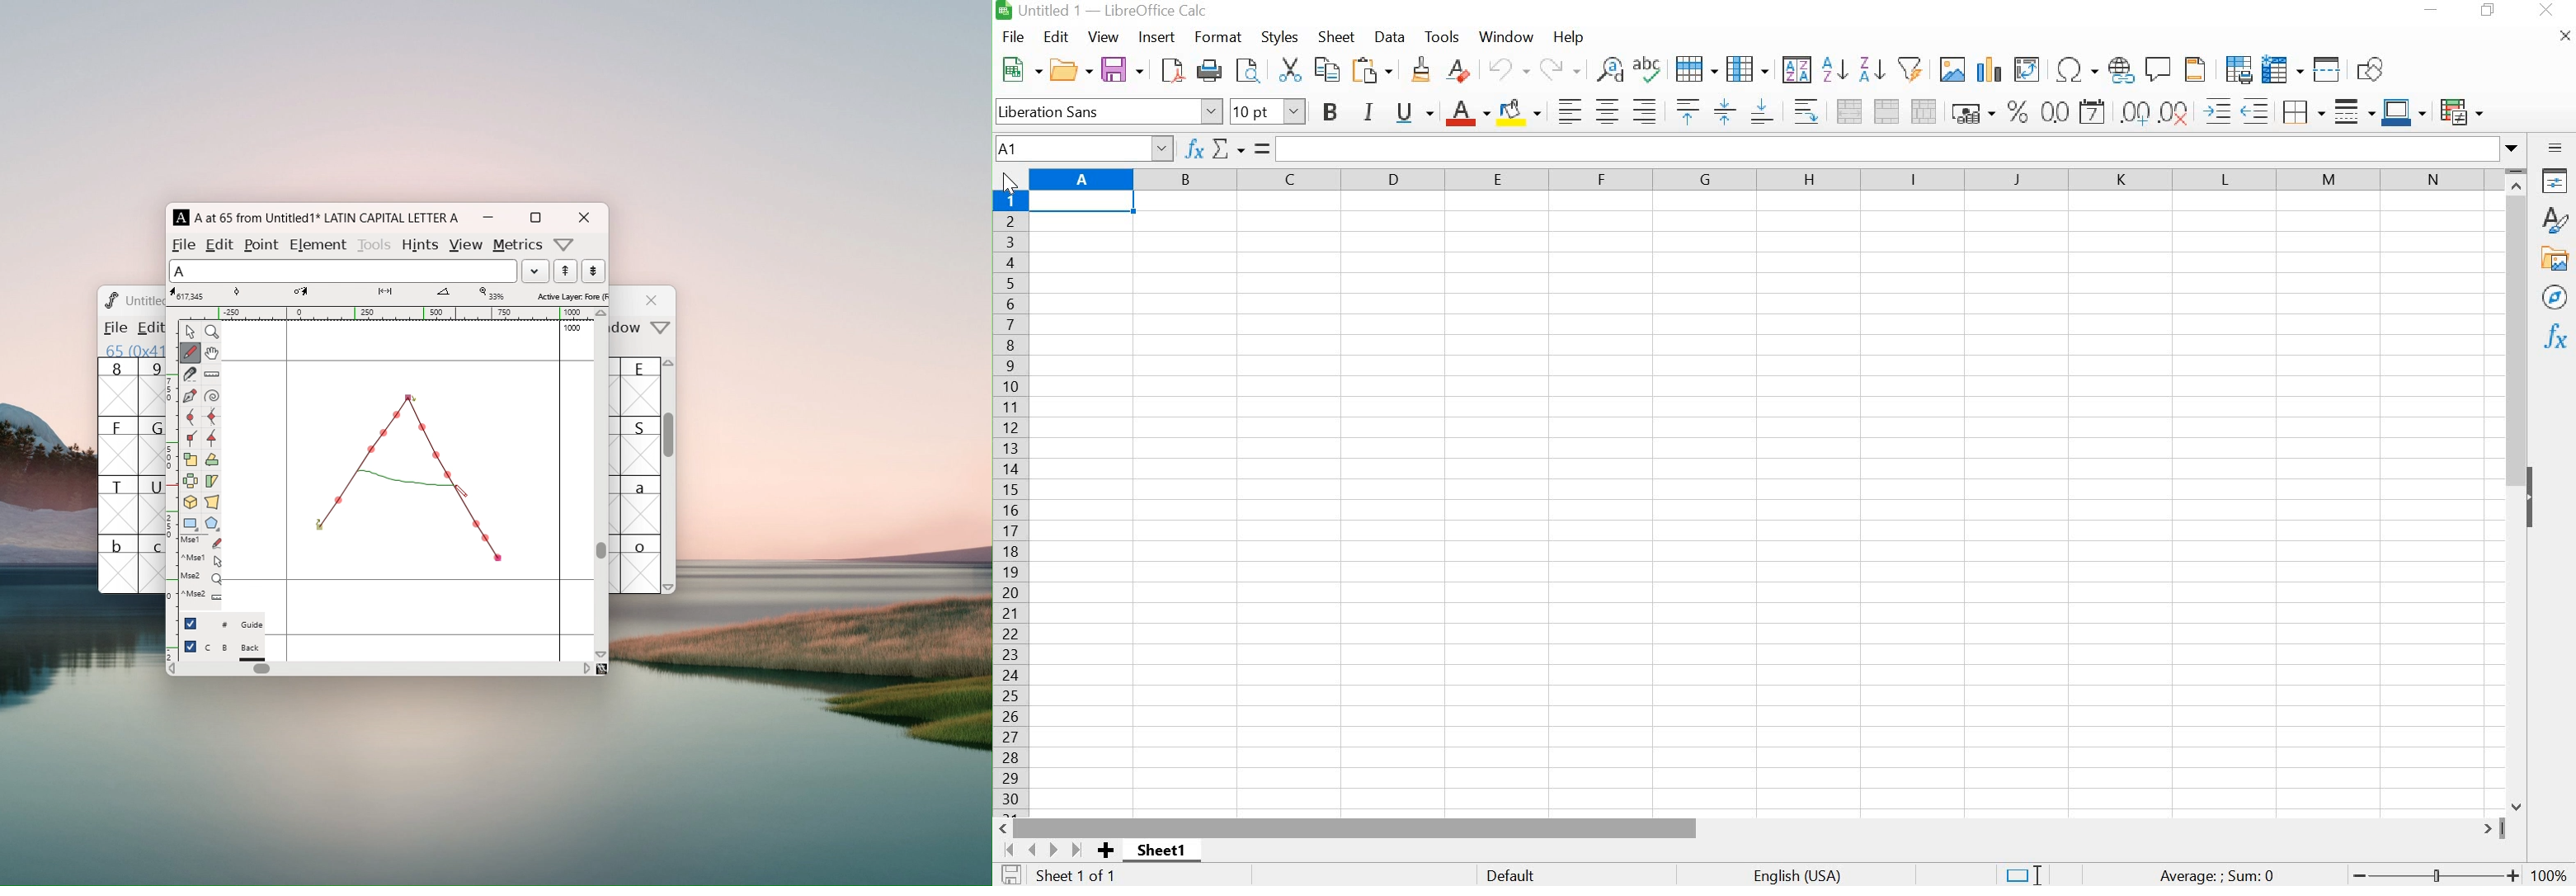 The width and height of the screenshot is (2576, 896). Describe the element at coordinates (2238, 69) in the screenshot. I see `Define Print Area` at that location.